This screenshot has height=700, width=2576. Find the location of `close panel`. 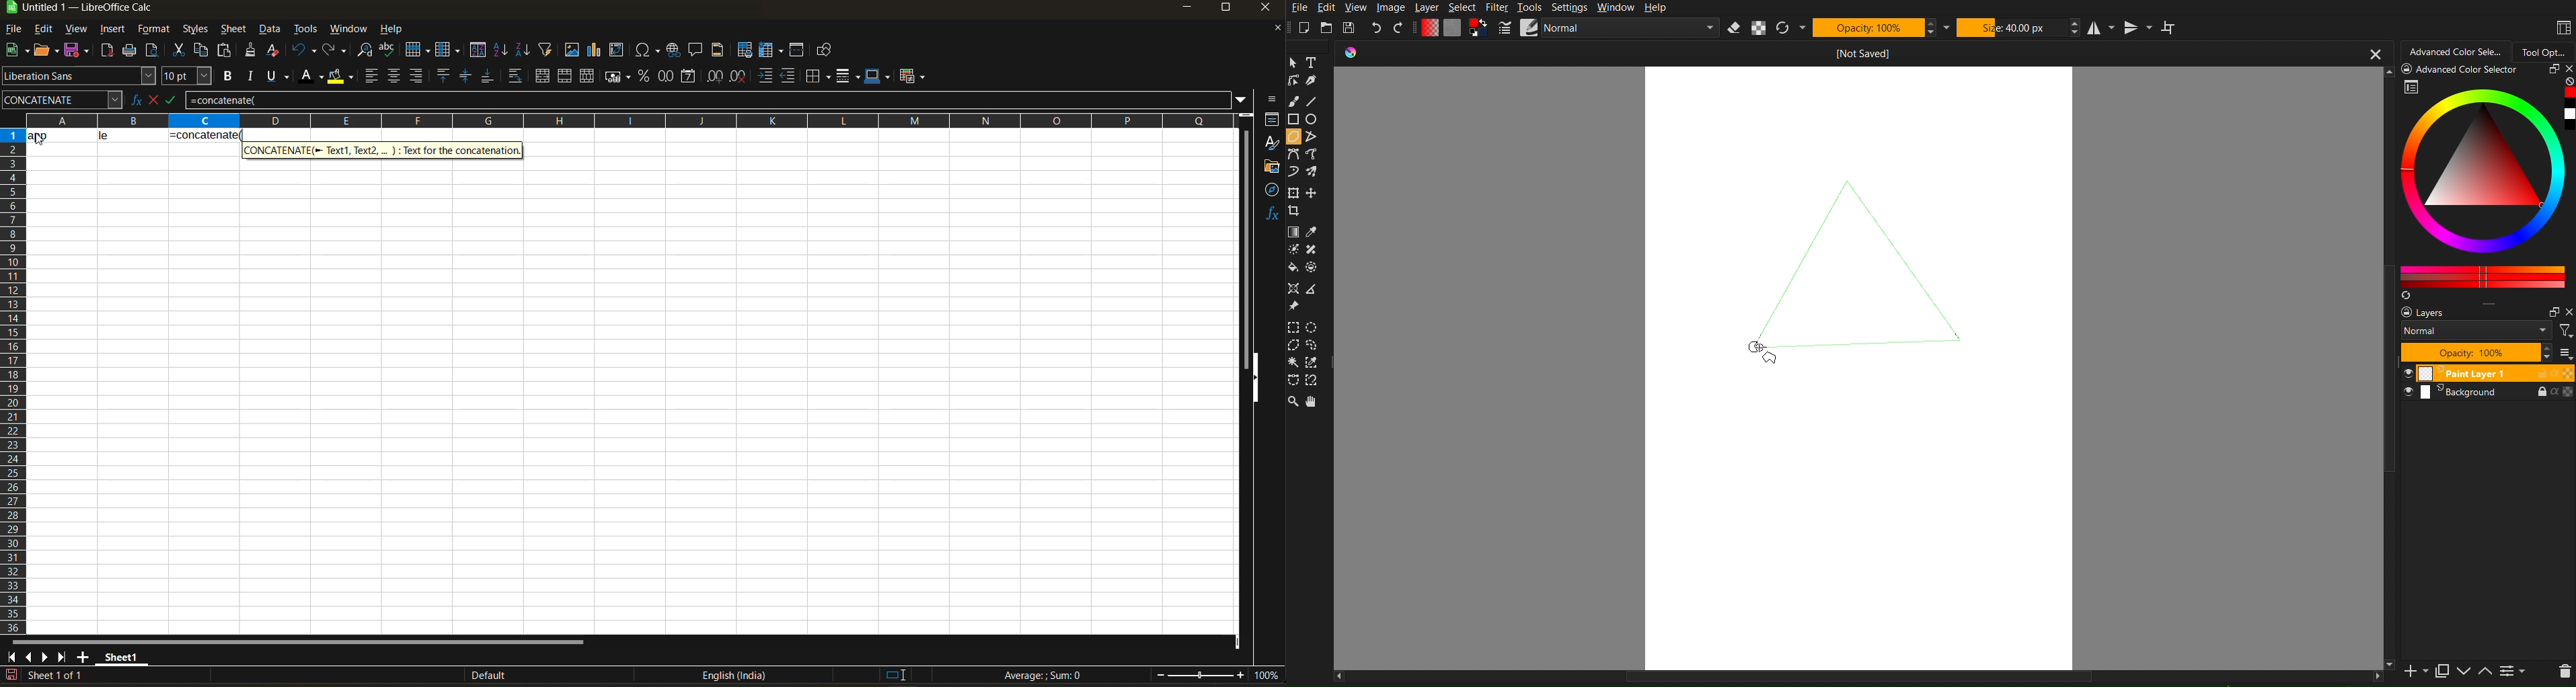

close panel is located at coordinates (2567, 70).